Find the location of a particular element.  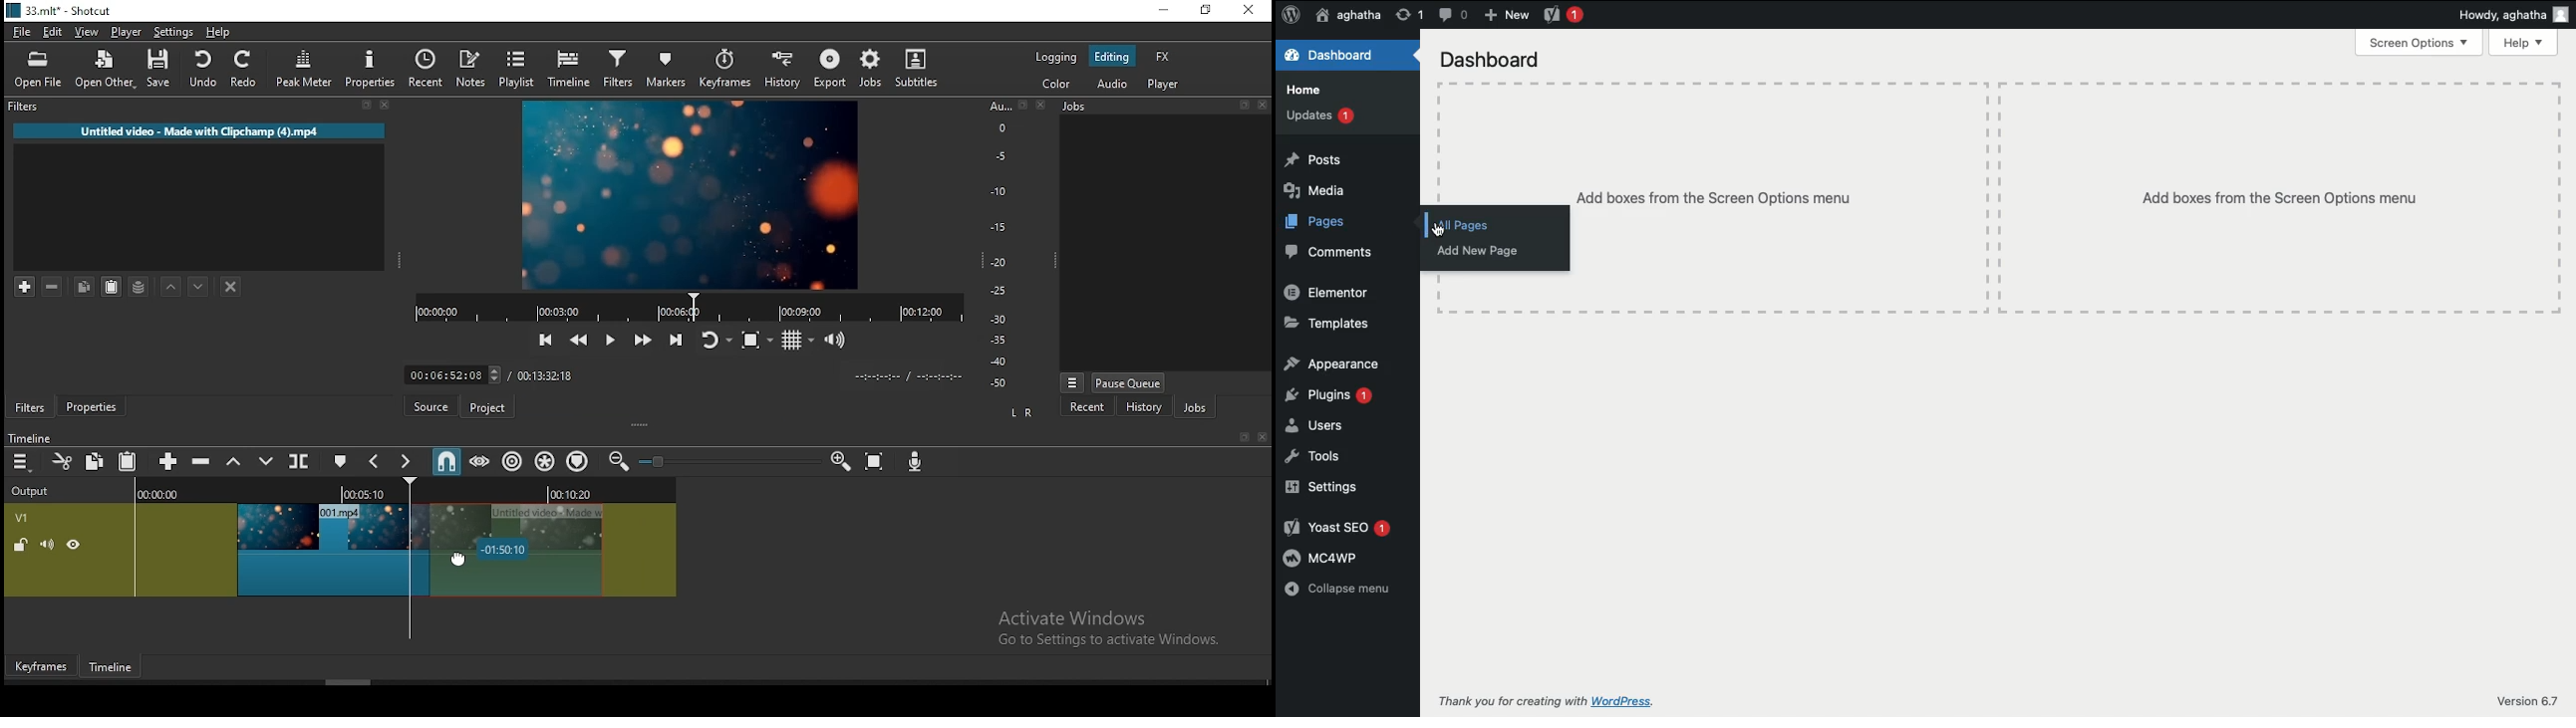

New is located at coordinates (1507, 14).